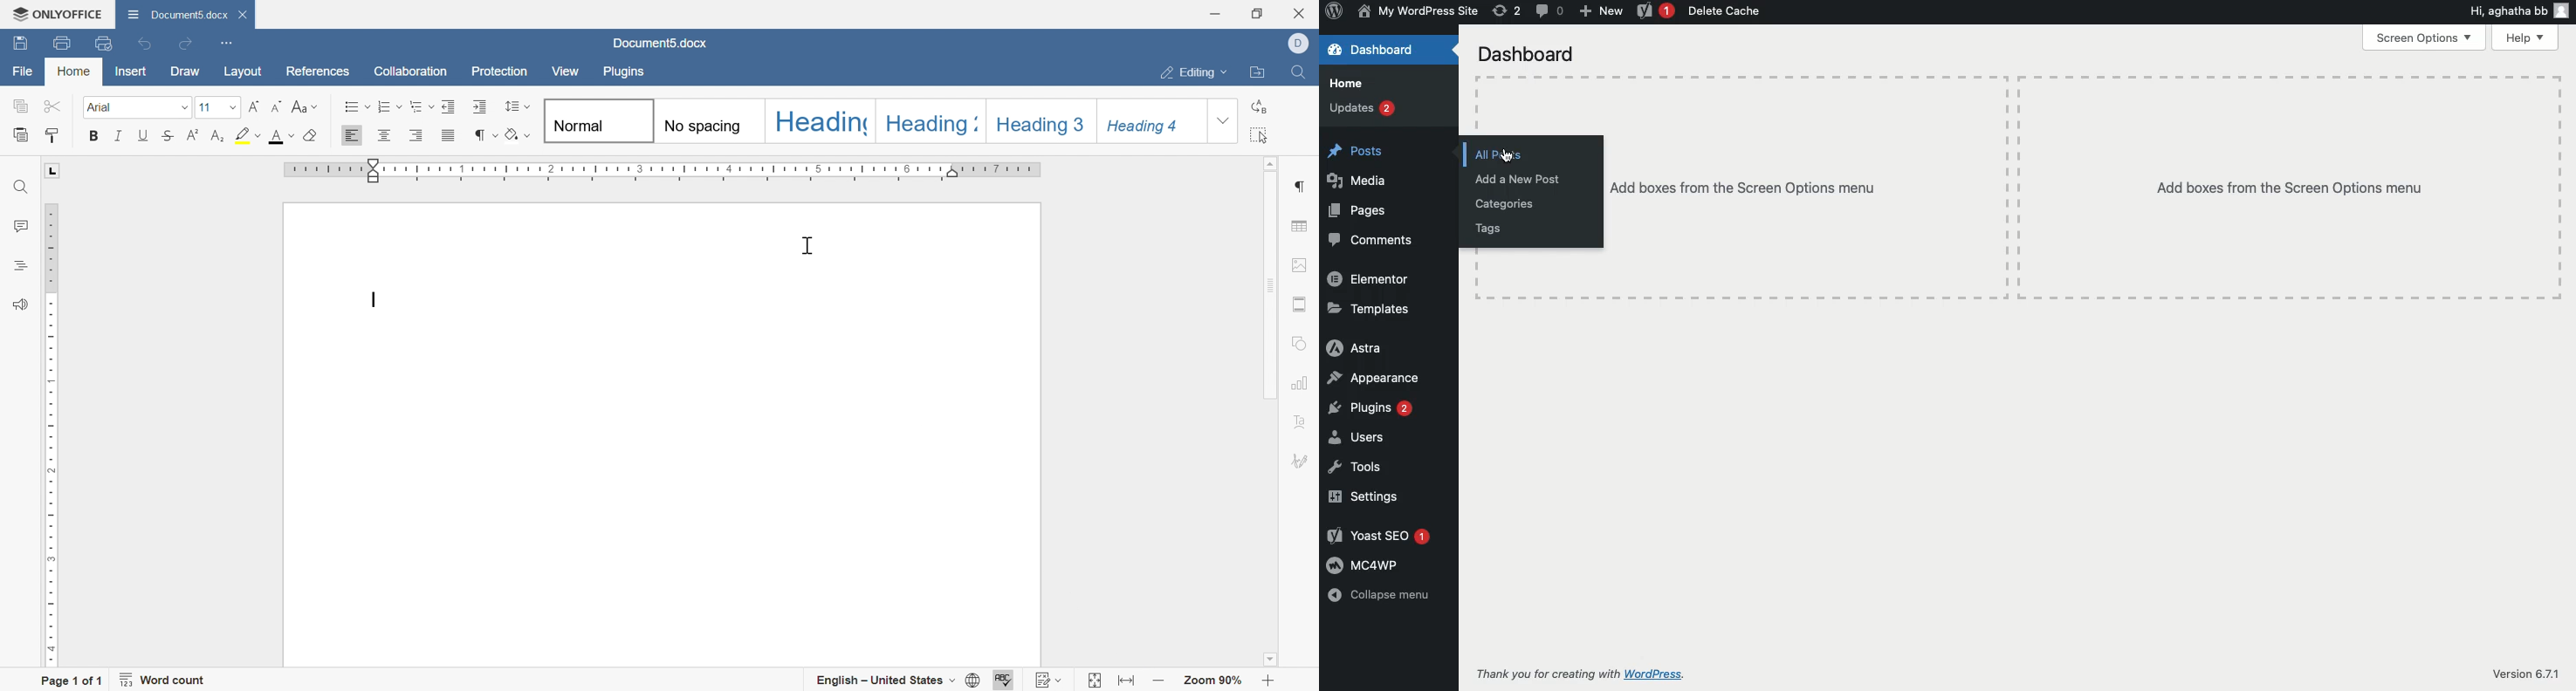 The image size is (2576, 700). I want to click on highlight color, so click(247, 137).